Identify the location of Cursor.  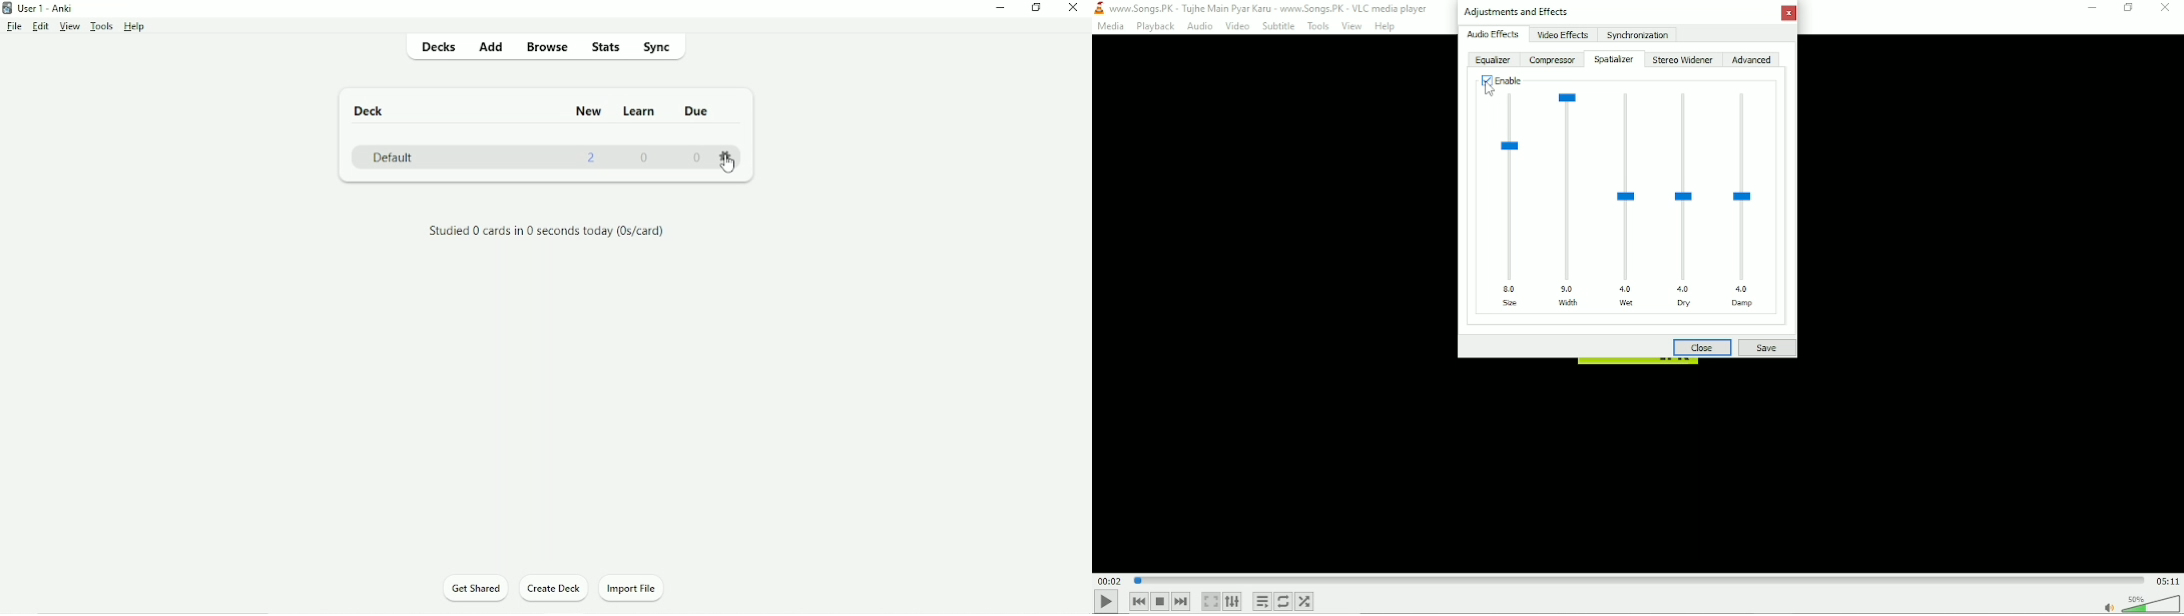
(729, 166).